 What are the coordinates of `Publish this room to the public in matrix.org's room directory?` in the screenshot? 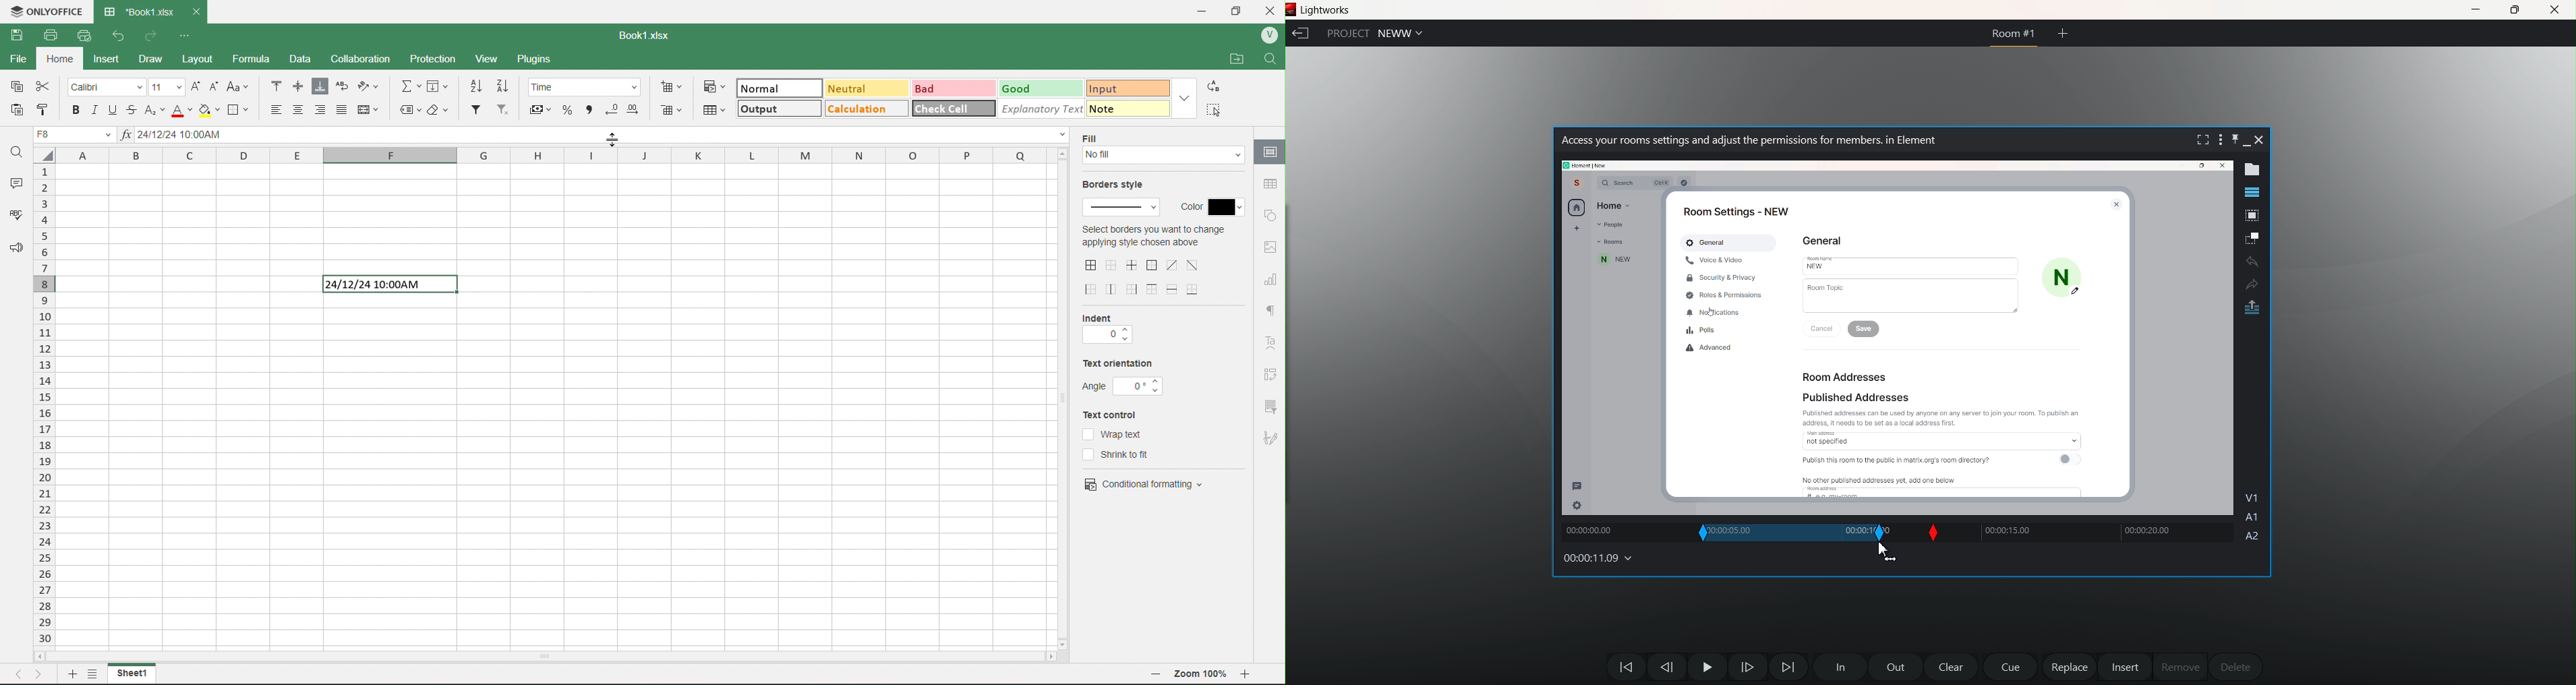 It's located at (1898, 459).